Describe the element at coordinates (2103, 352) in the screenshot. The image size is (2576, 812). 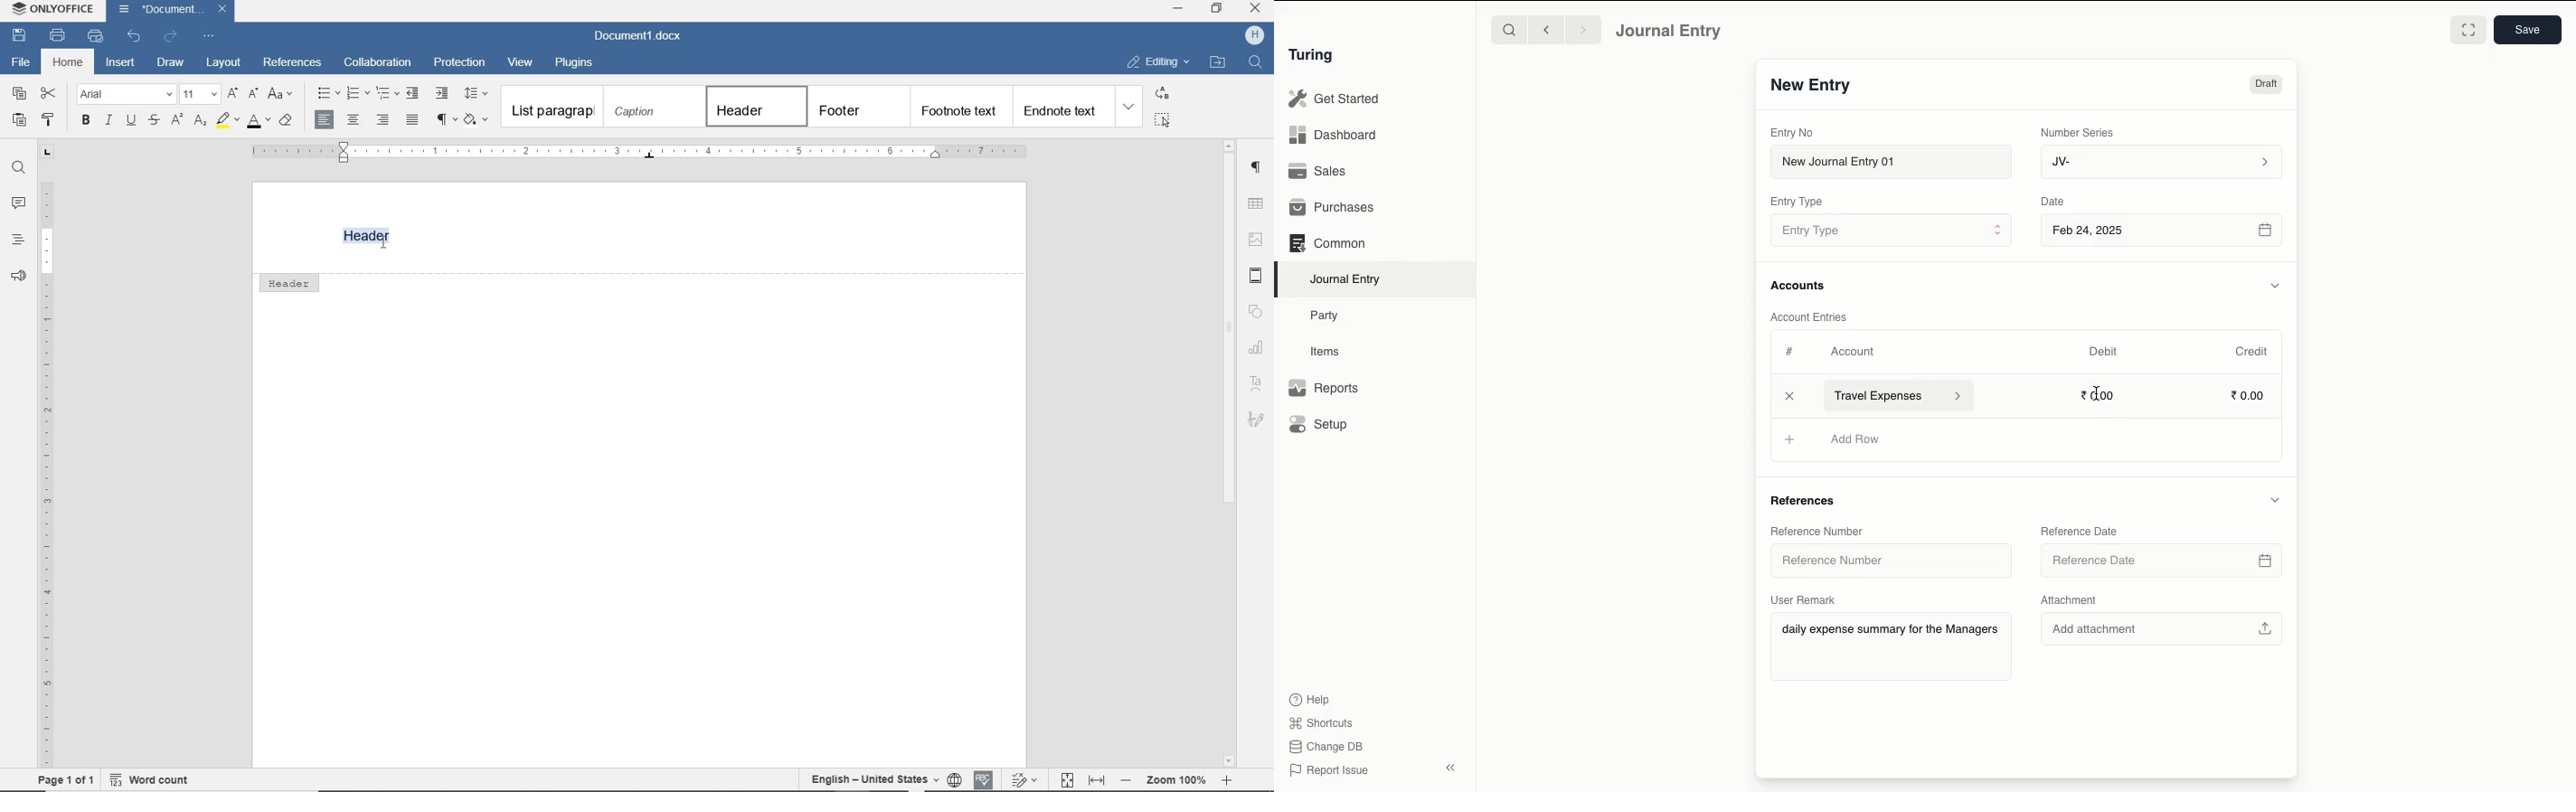
I see `Debit` at that location.